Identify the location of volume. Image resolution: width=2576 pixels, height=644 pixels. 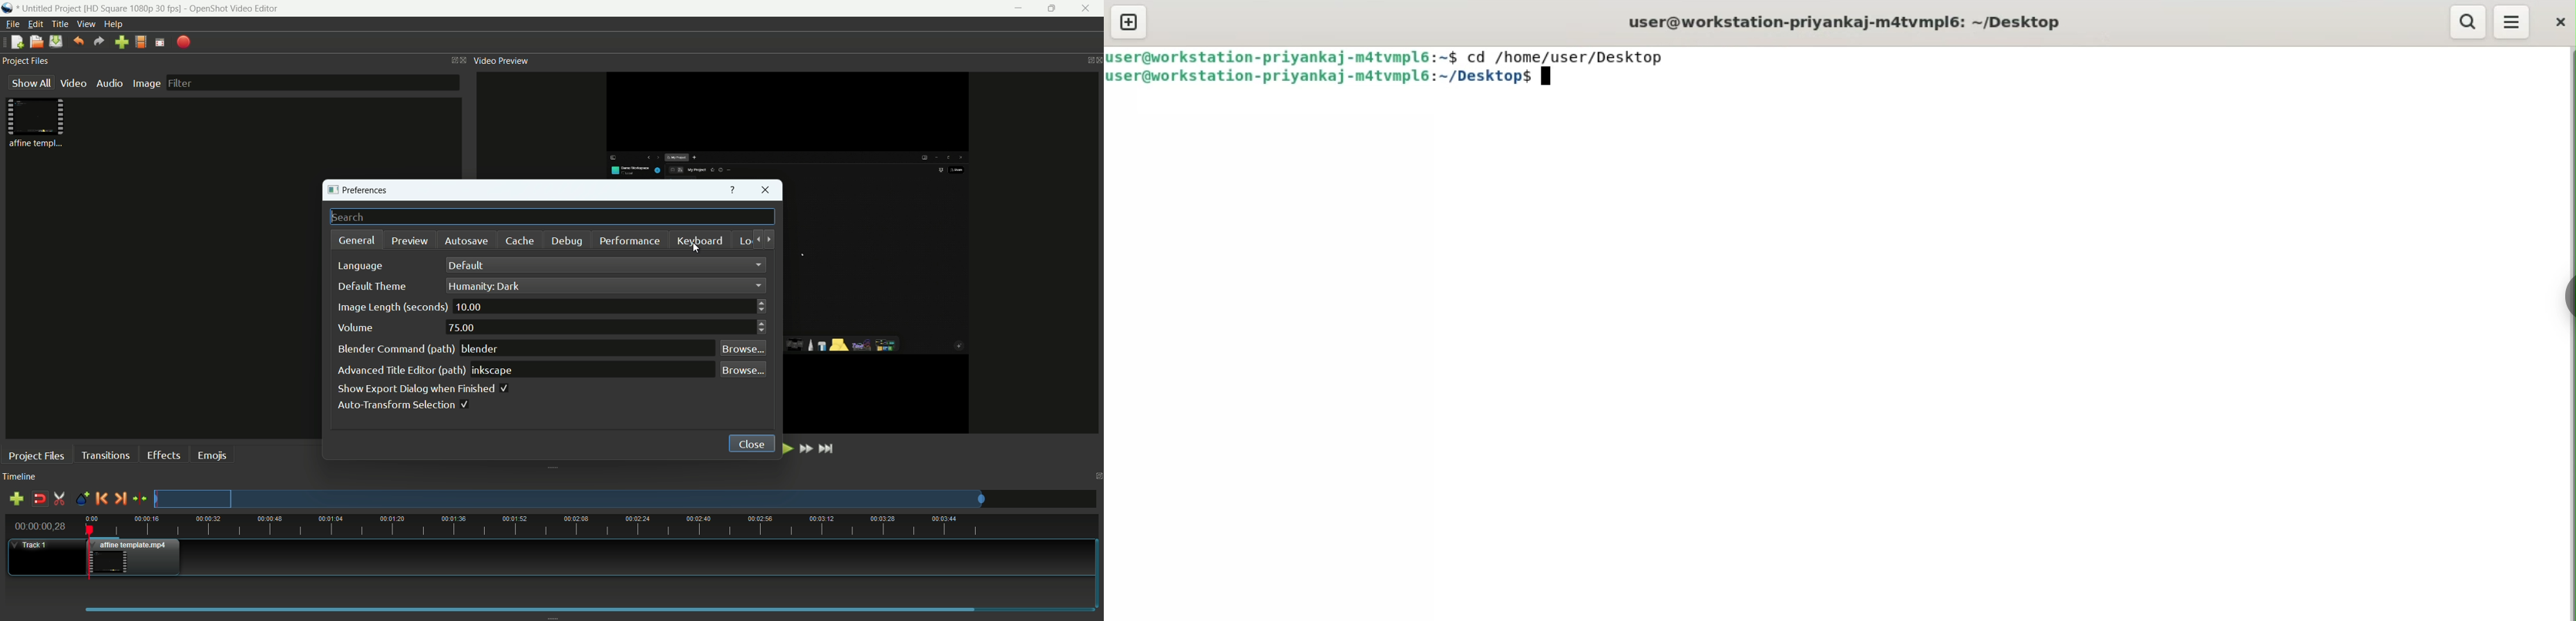
(355, 328).